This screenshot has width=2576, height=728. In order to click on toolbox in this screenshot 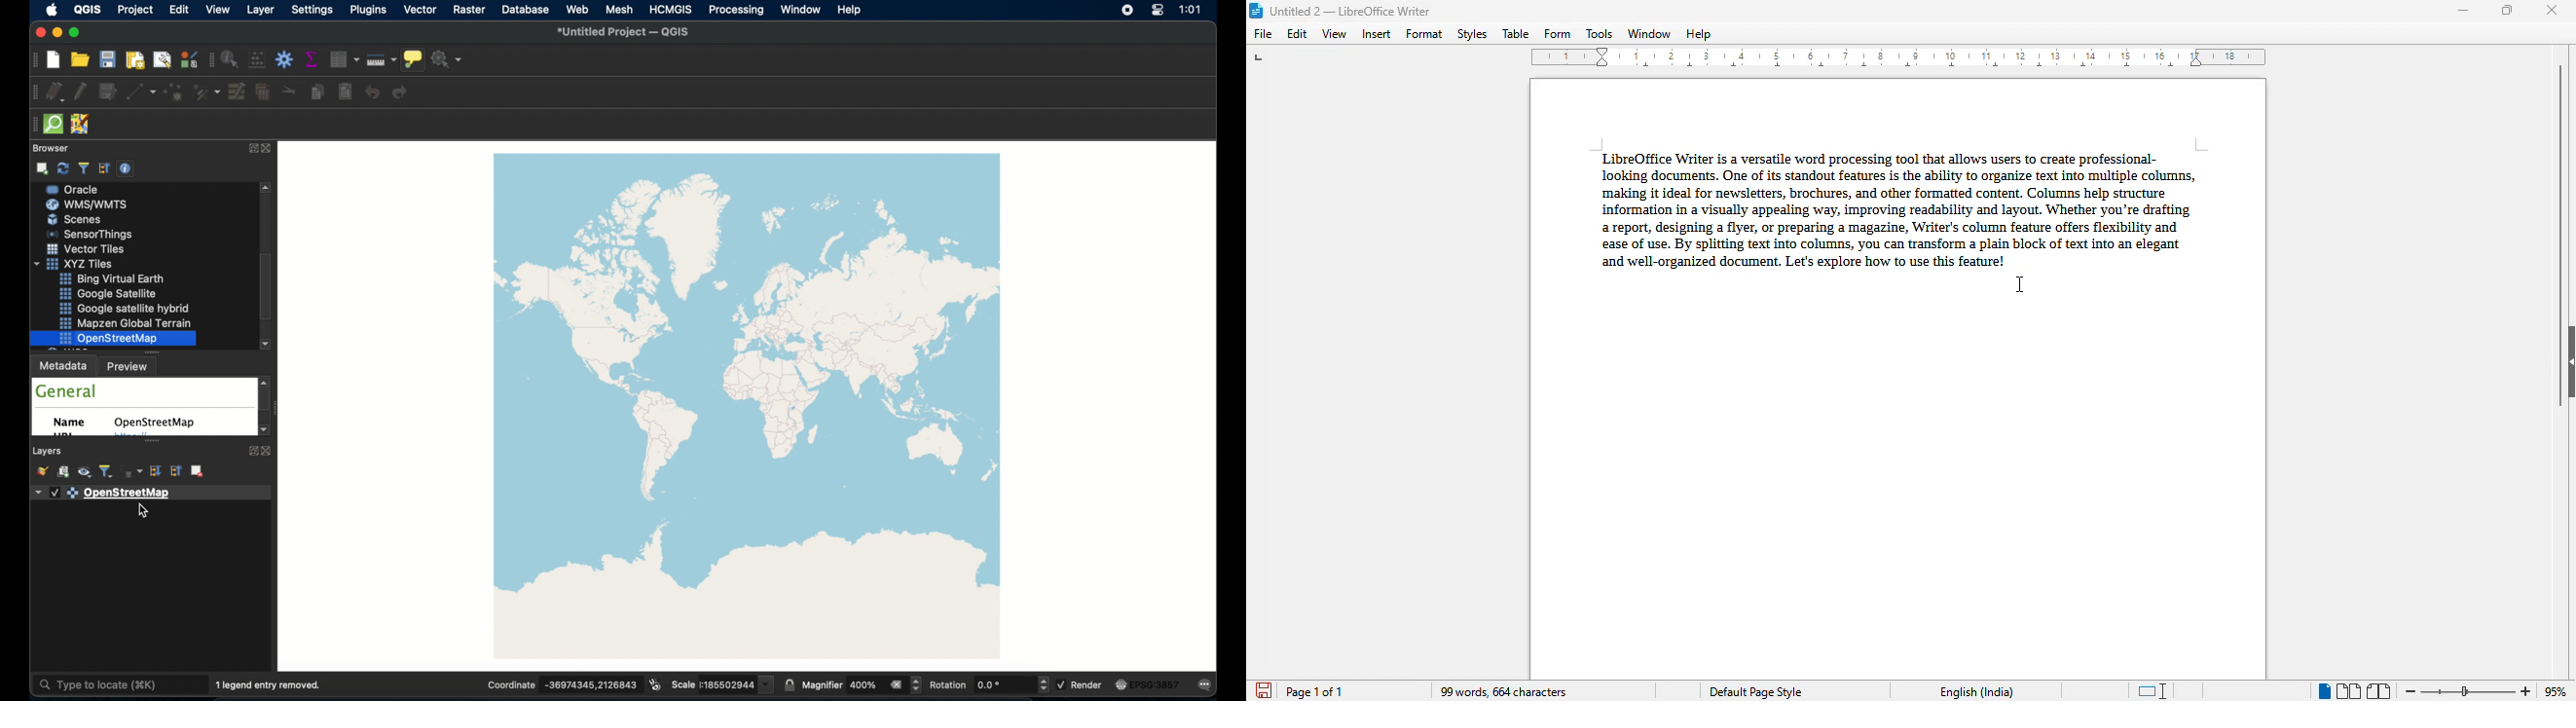, I will do `click(284, 59)`.